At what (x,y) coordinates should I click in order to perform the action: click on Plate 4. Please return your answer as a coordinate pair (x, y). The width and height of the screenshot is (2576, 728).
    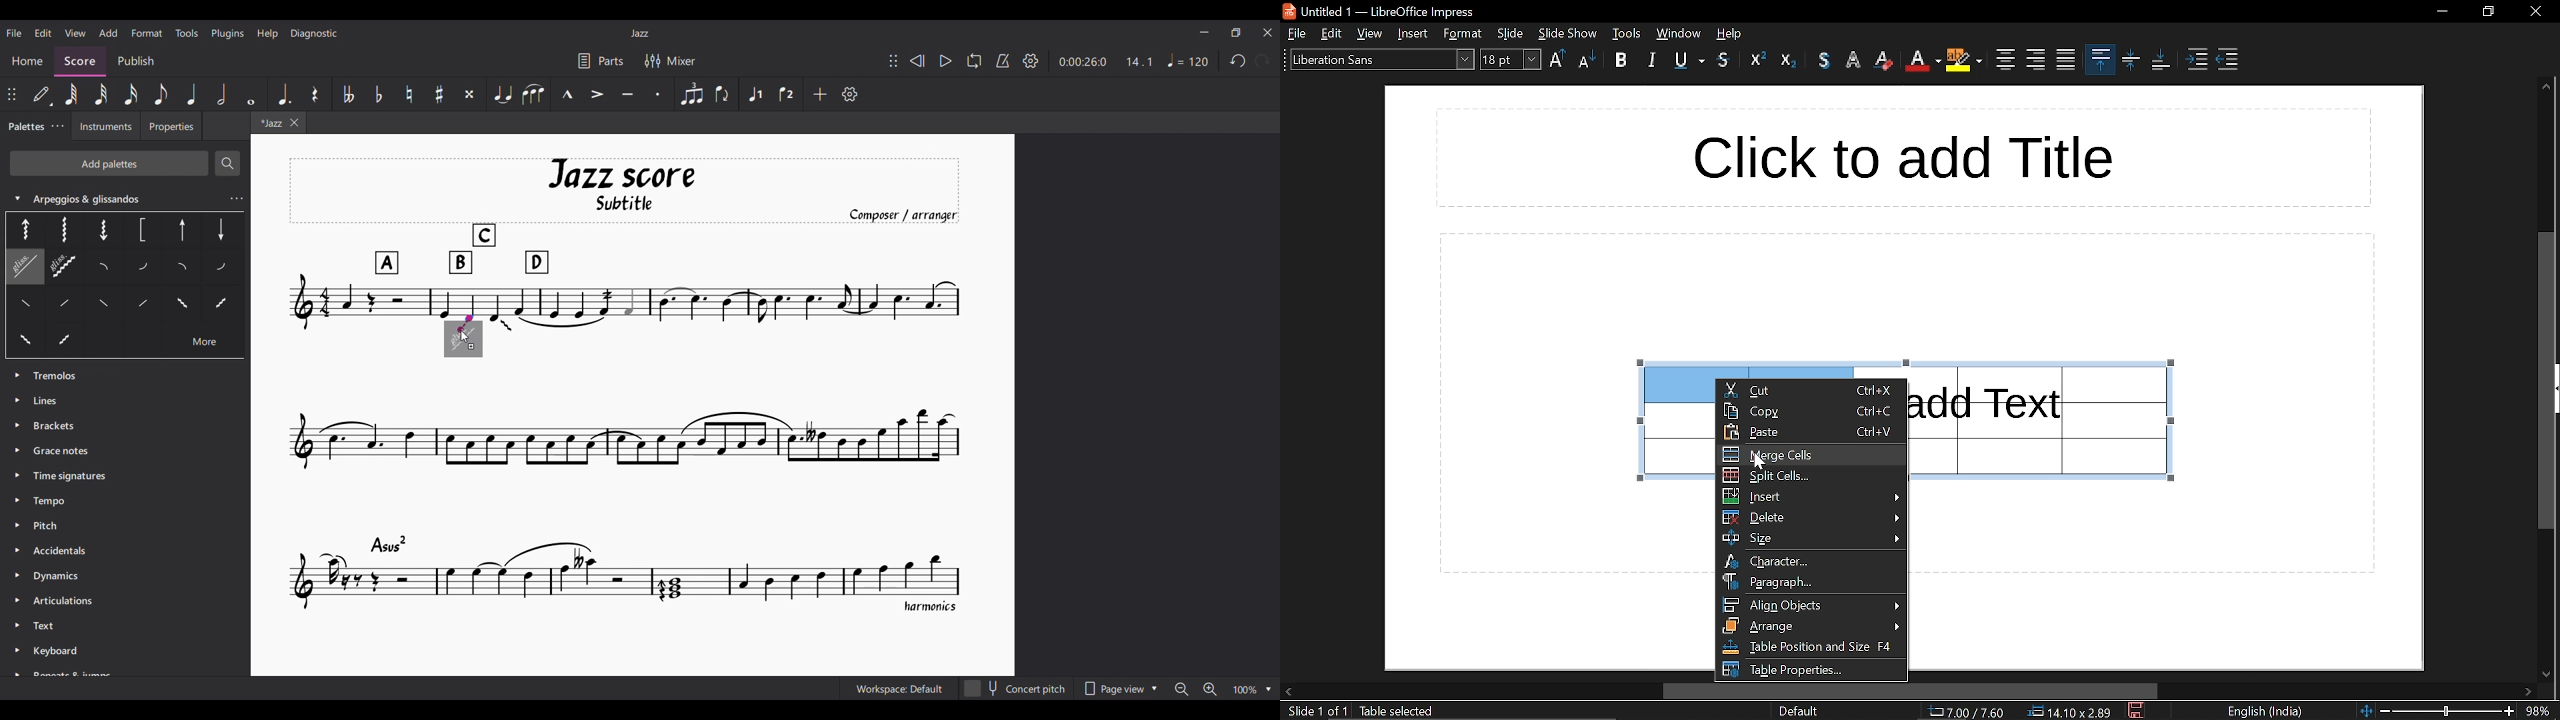
    Looking at the image, I should click on (141, 231).